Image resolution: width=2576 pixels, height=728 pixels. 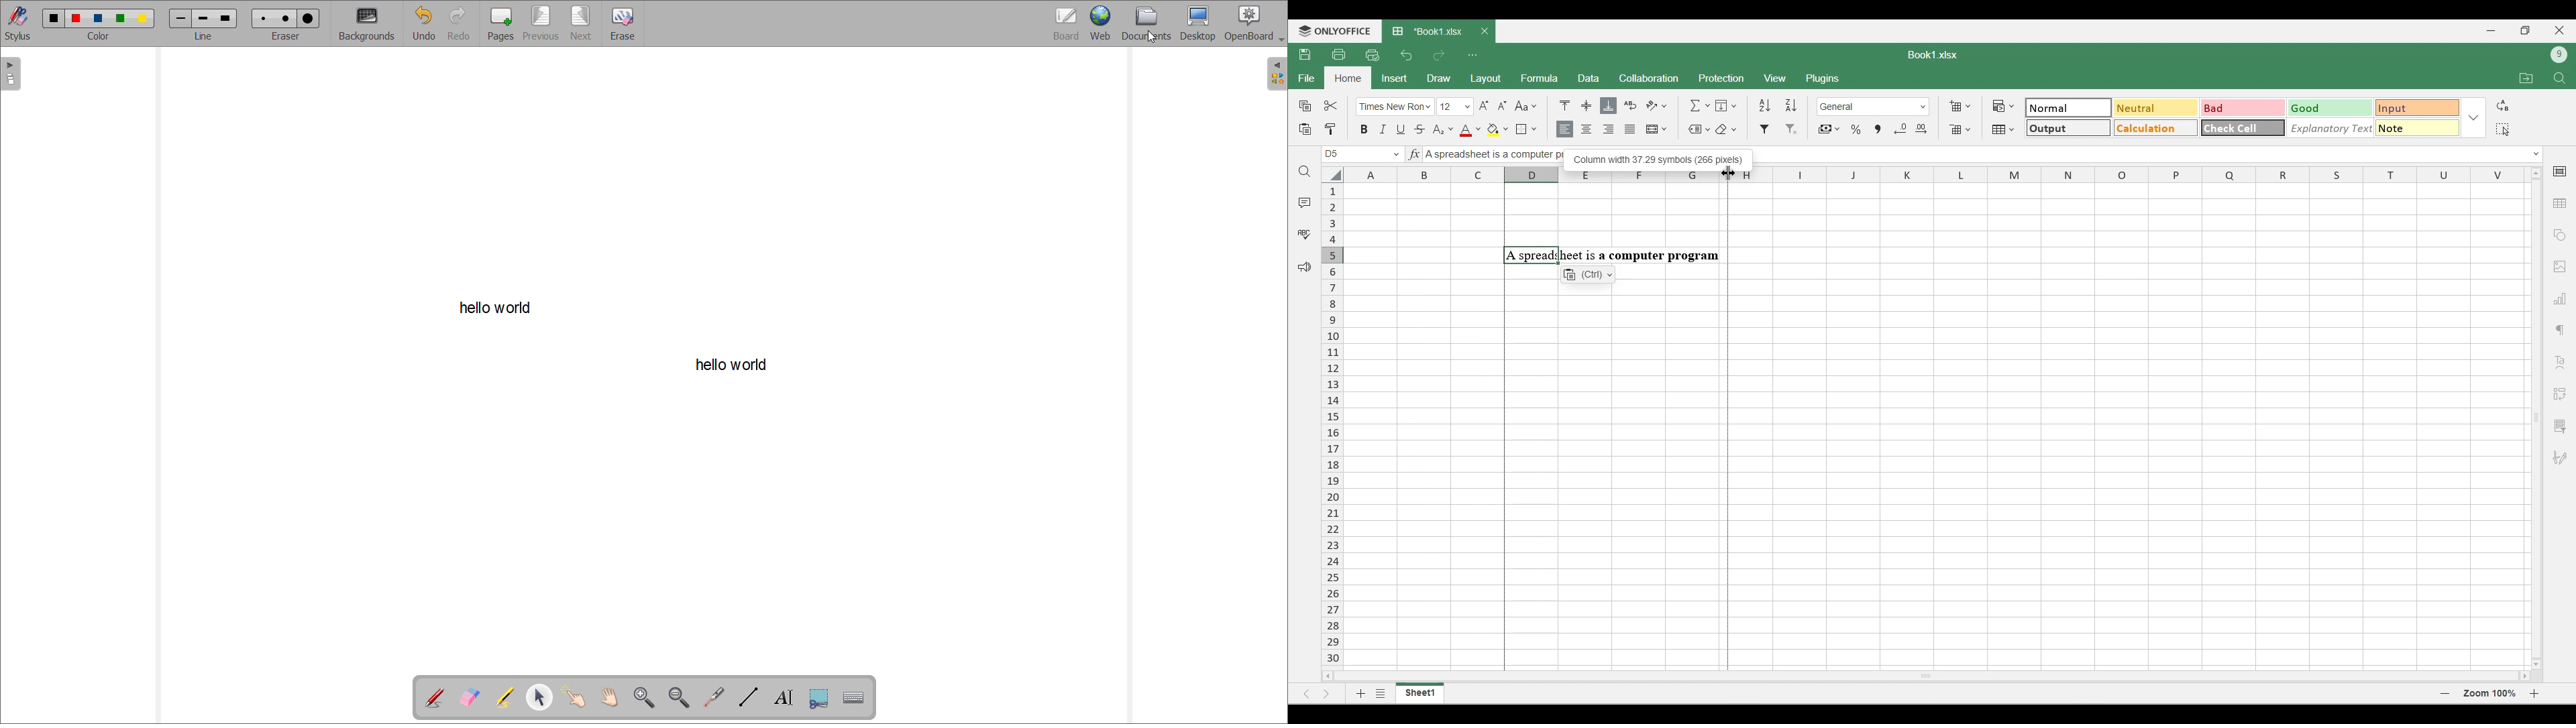 What do you see at coordinates (1721, 78) in the screenshot?
I see `Protection menu` at bounding box center [1721, 78].